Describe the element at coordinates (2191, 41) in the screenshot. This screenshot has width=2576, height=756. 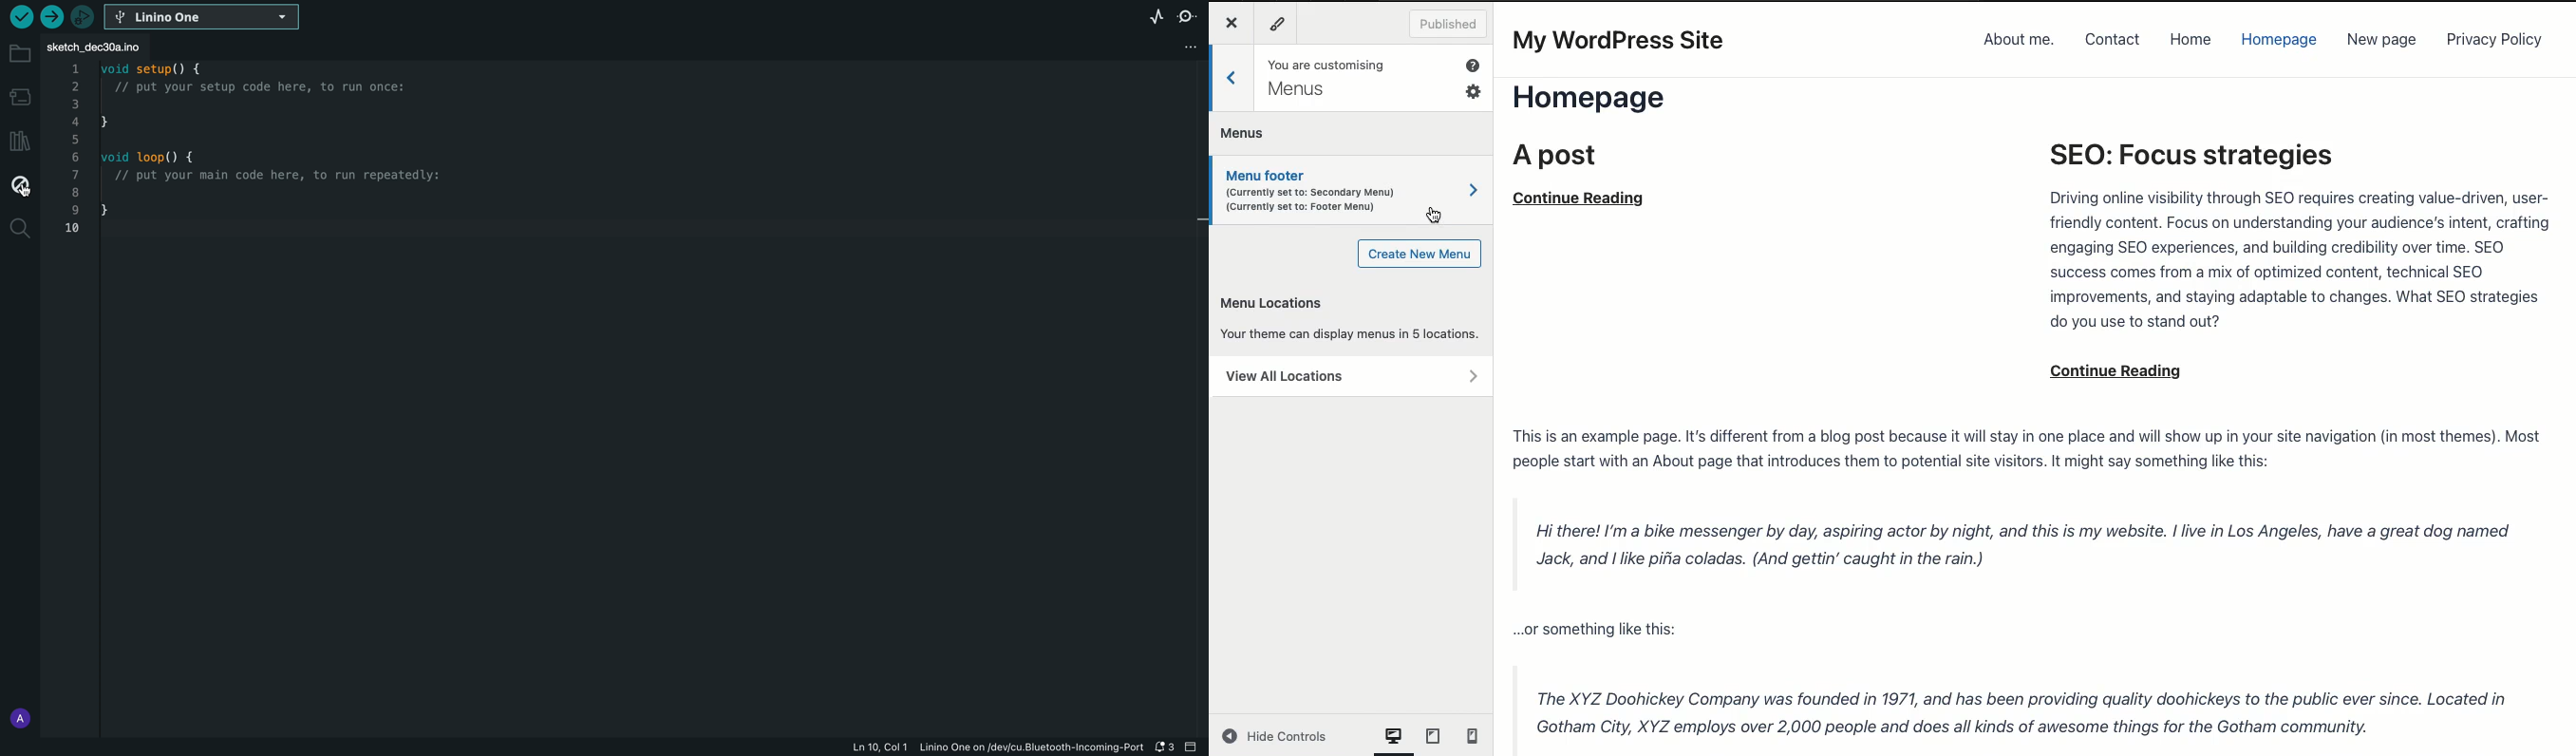
I see `Home` at that location.